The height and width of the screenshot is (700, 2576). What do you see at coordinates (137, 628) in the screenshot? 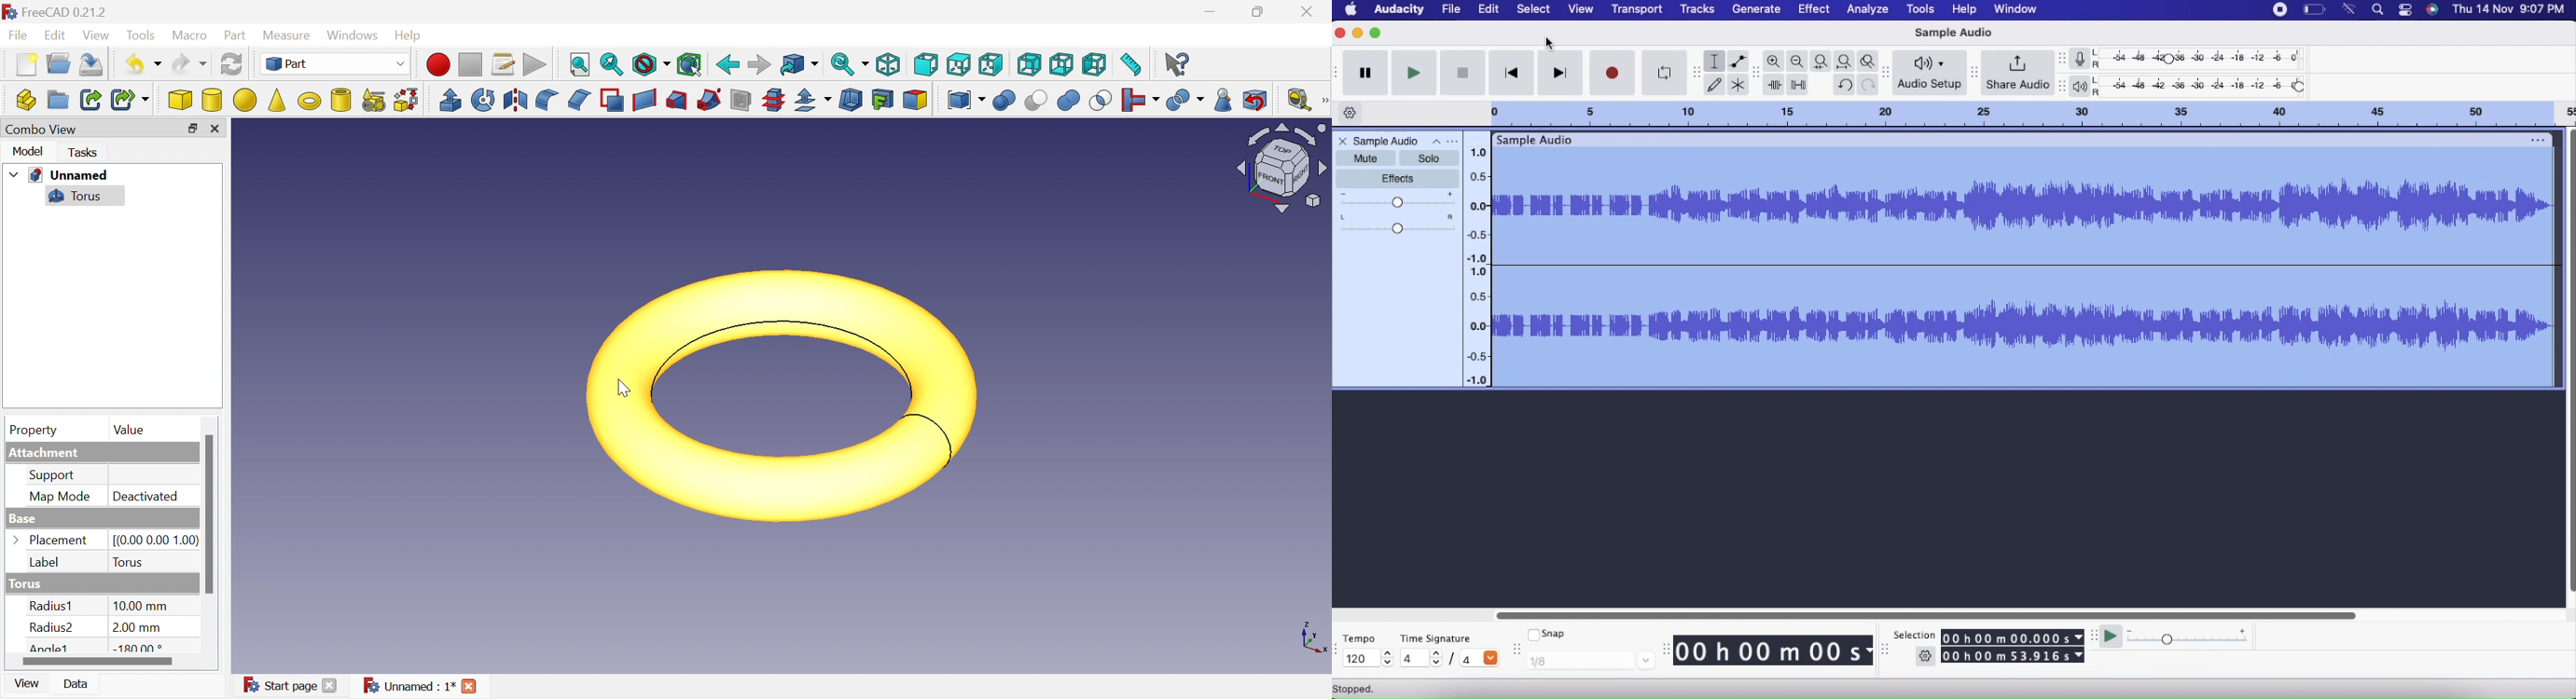
I see `2.00 mm` at bounding box center [137, 628].